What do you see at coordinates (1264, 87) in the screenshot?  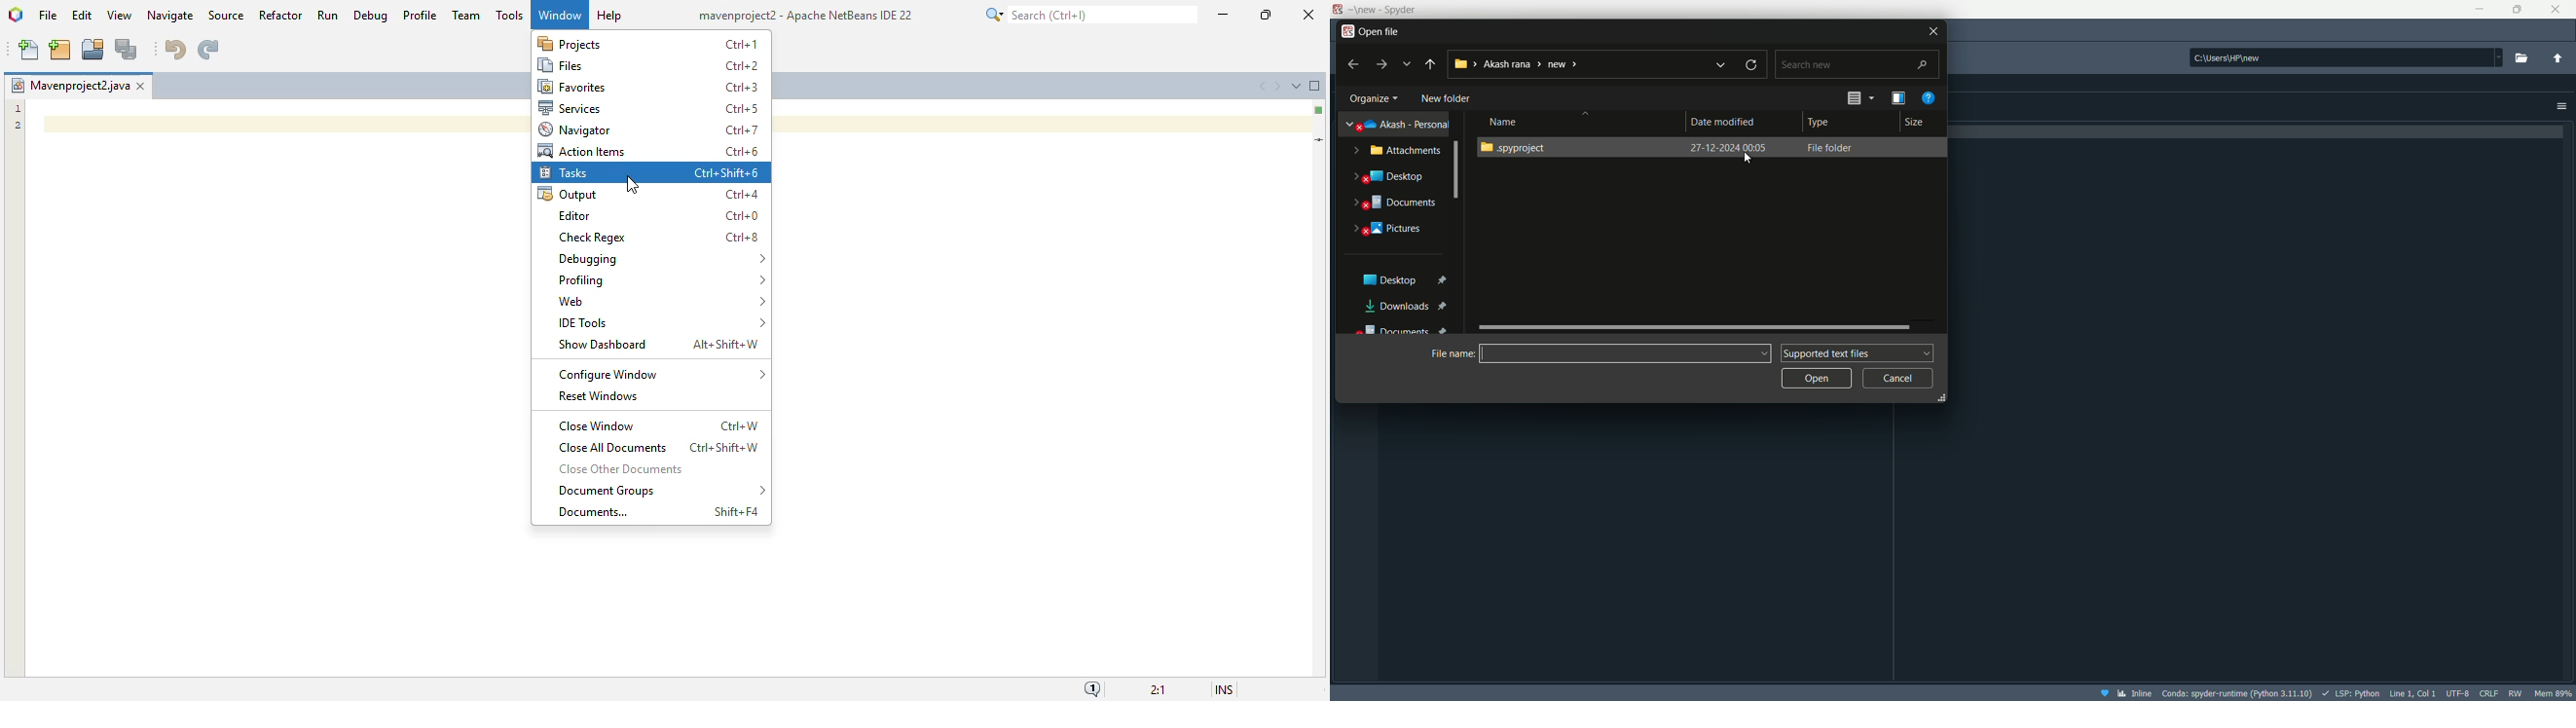 I see `scroll documents left` at bounding box center [1264, 87].